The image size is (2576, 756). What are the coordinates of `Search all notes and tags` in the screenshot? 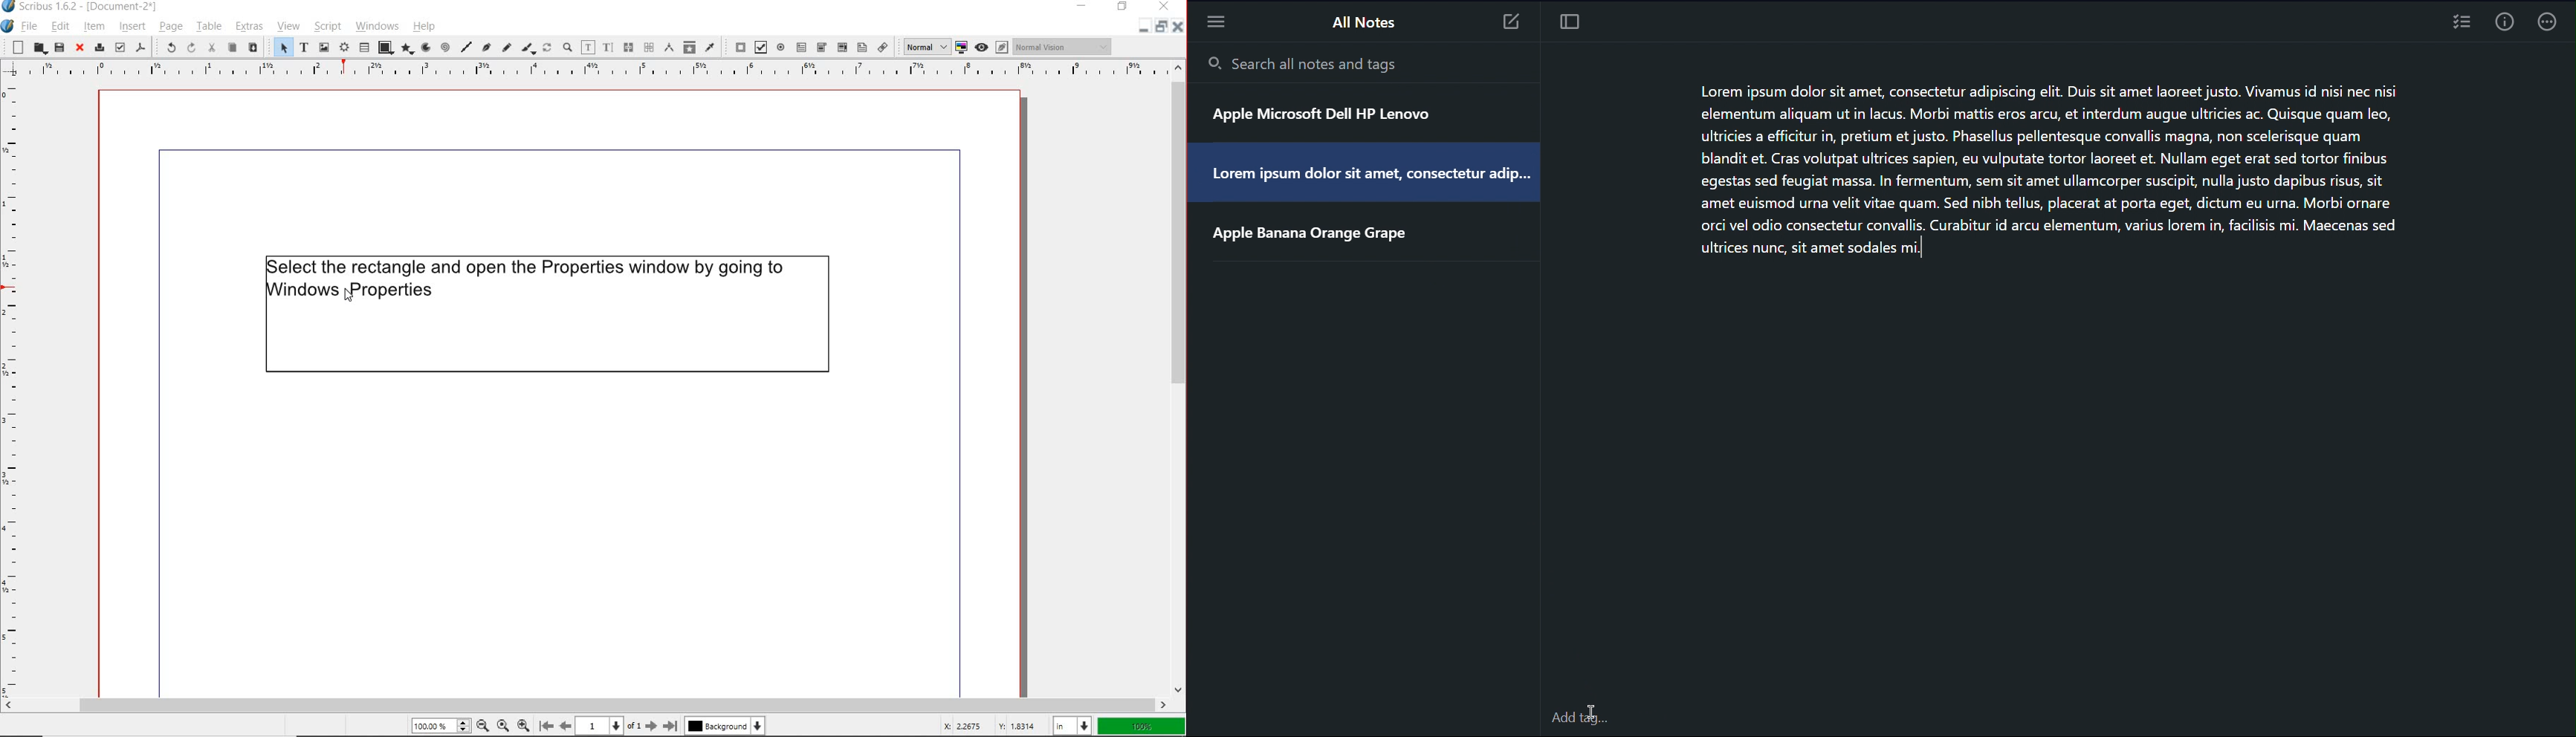 It's located at (1306, 64).